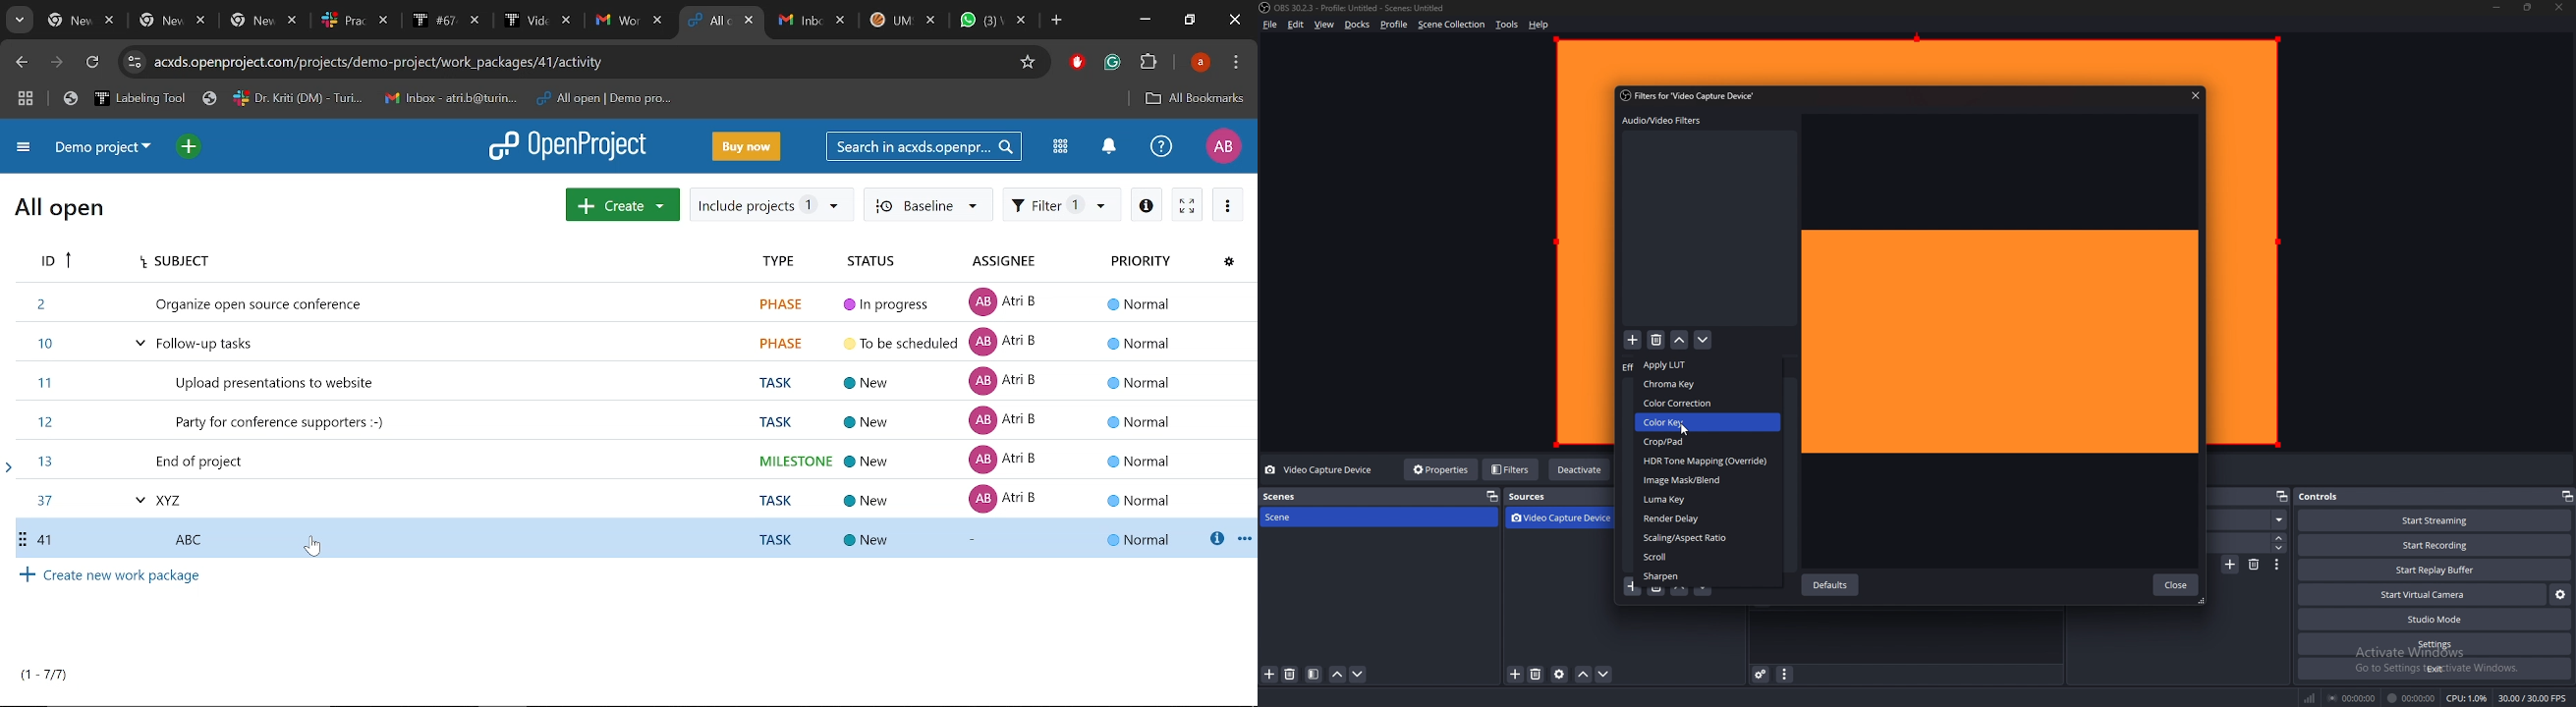 Image resolution: width=2576 pixels, height=728 pixels. Describe the element at coordinates (2435, 546) in the screenshot. I see `start recording` at that location.